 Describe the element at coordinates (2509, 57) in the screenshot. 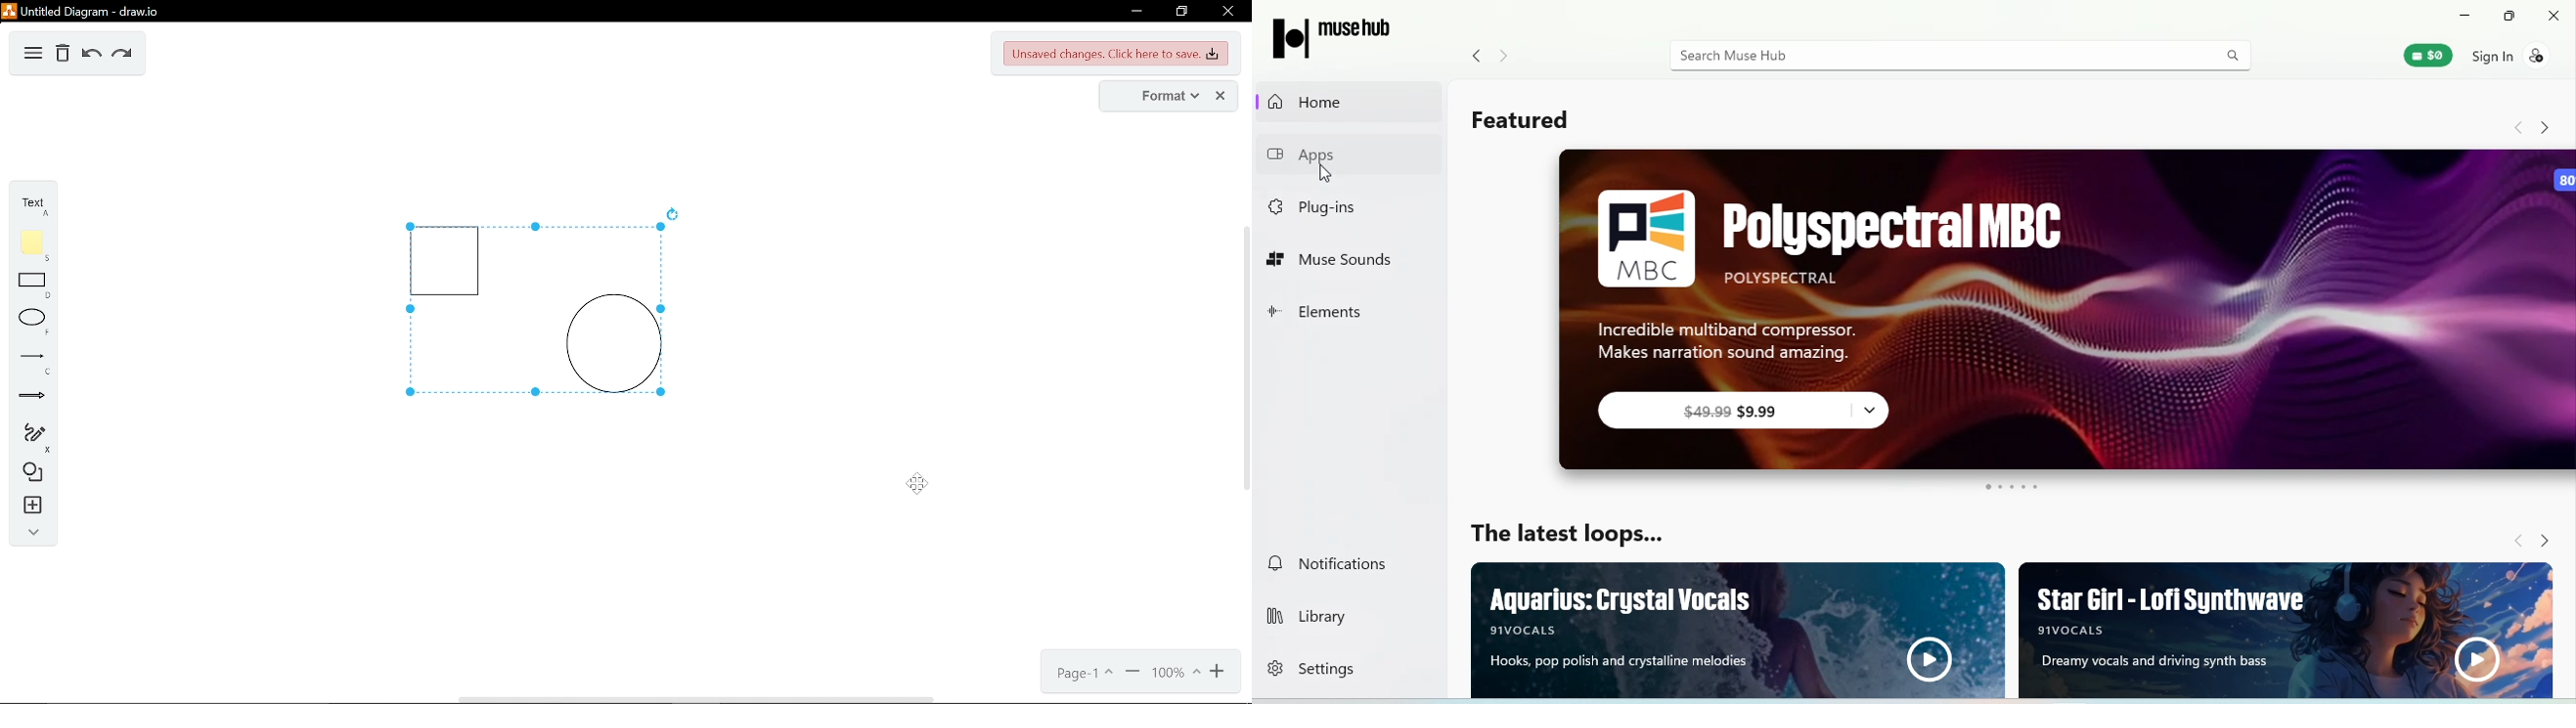

I see `Account` at that location.